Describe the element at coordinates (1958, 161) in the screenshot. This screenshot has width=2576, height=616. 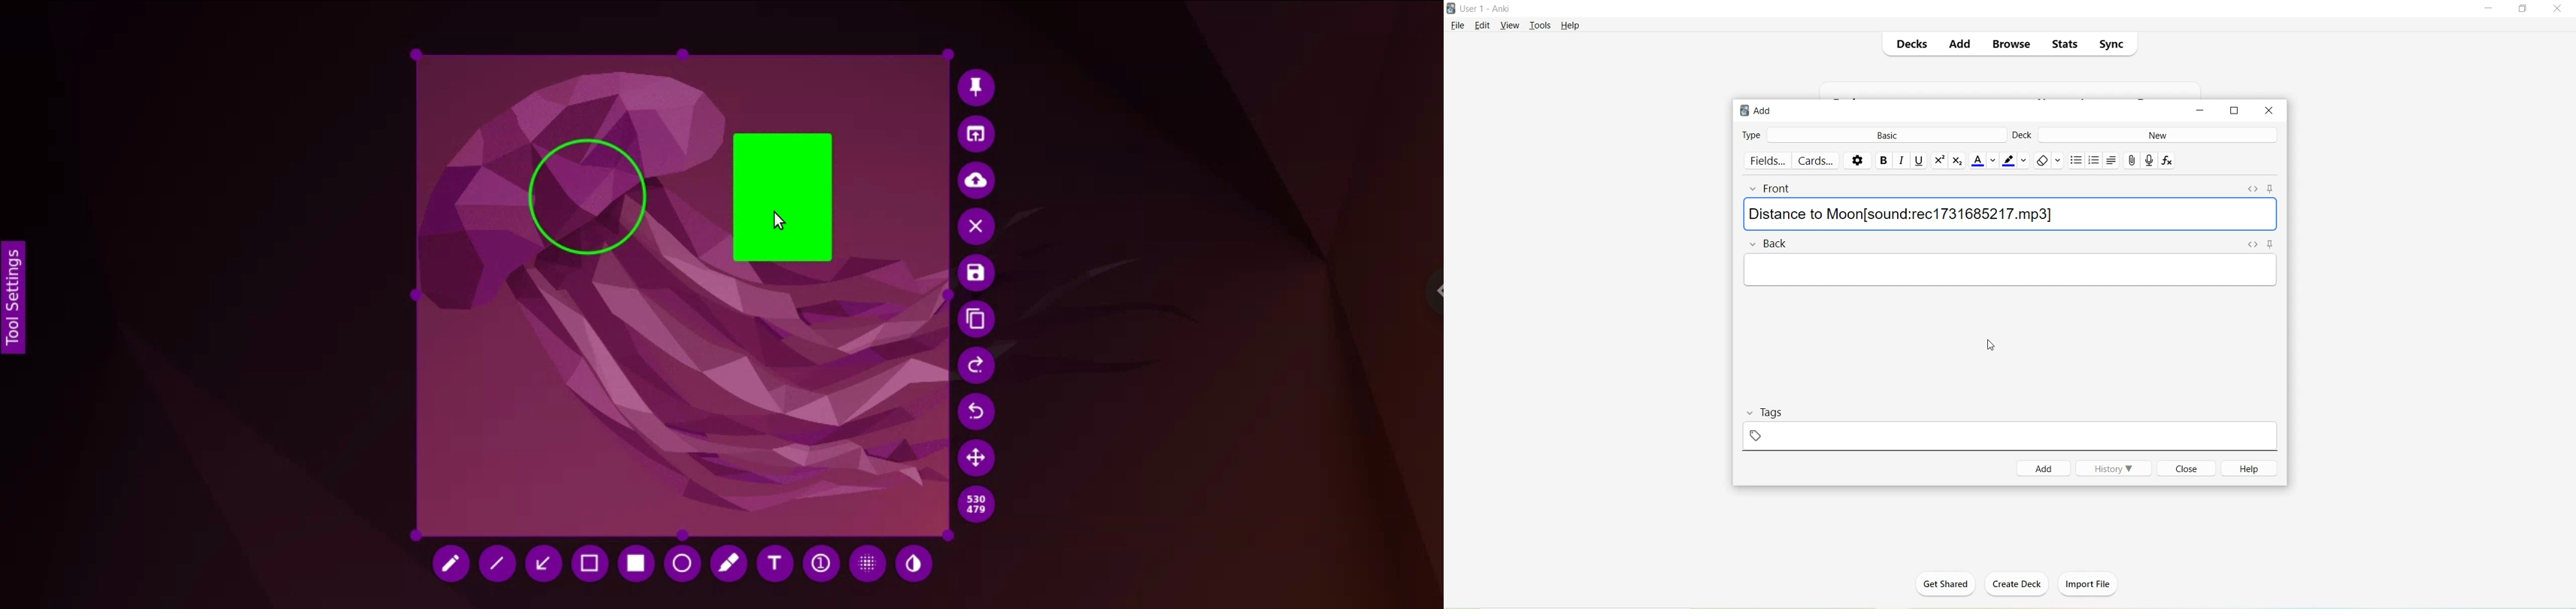
I see `Subscript` at that location.